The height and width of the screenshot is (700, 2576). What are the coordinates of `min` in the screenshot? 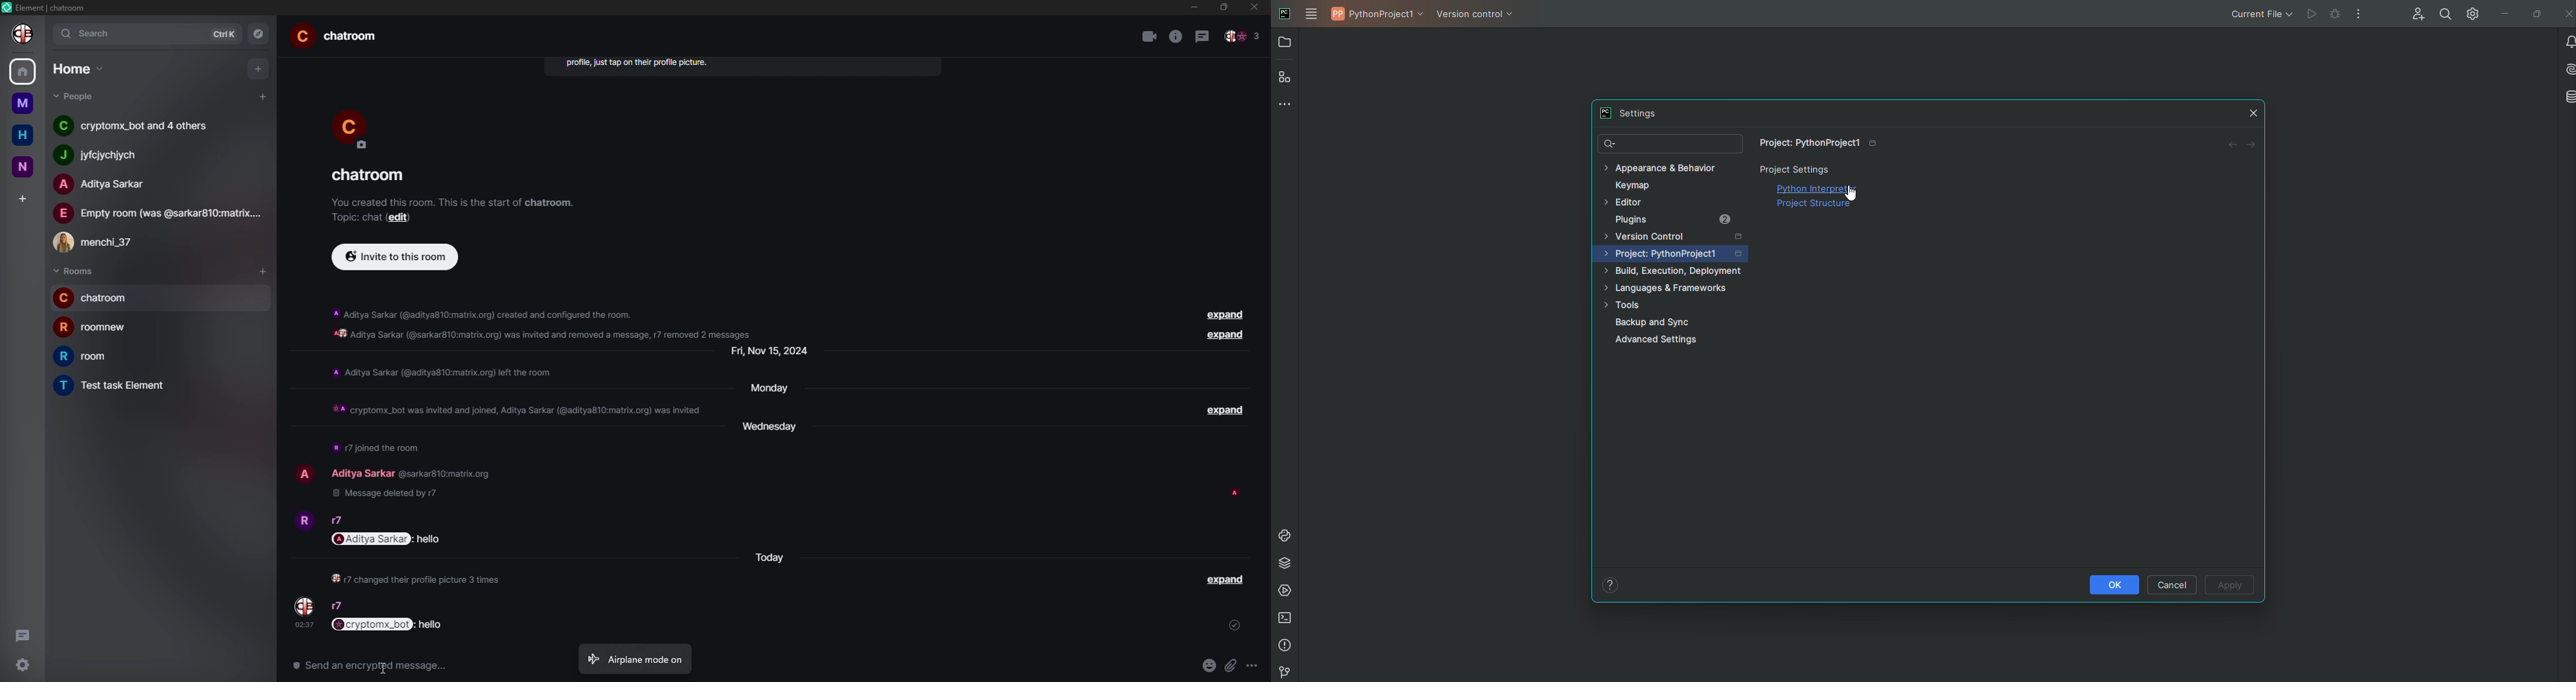 It's located at (1193, 8).